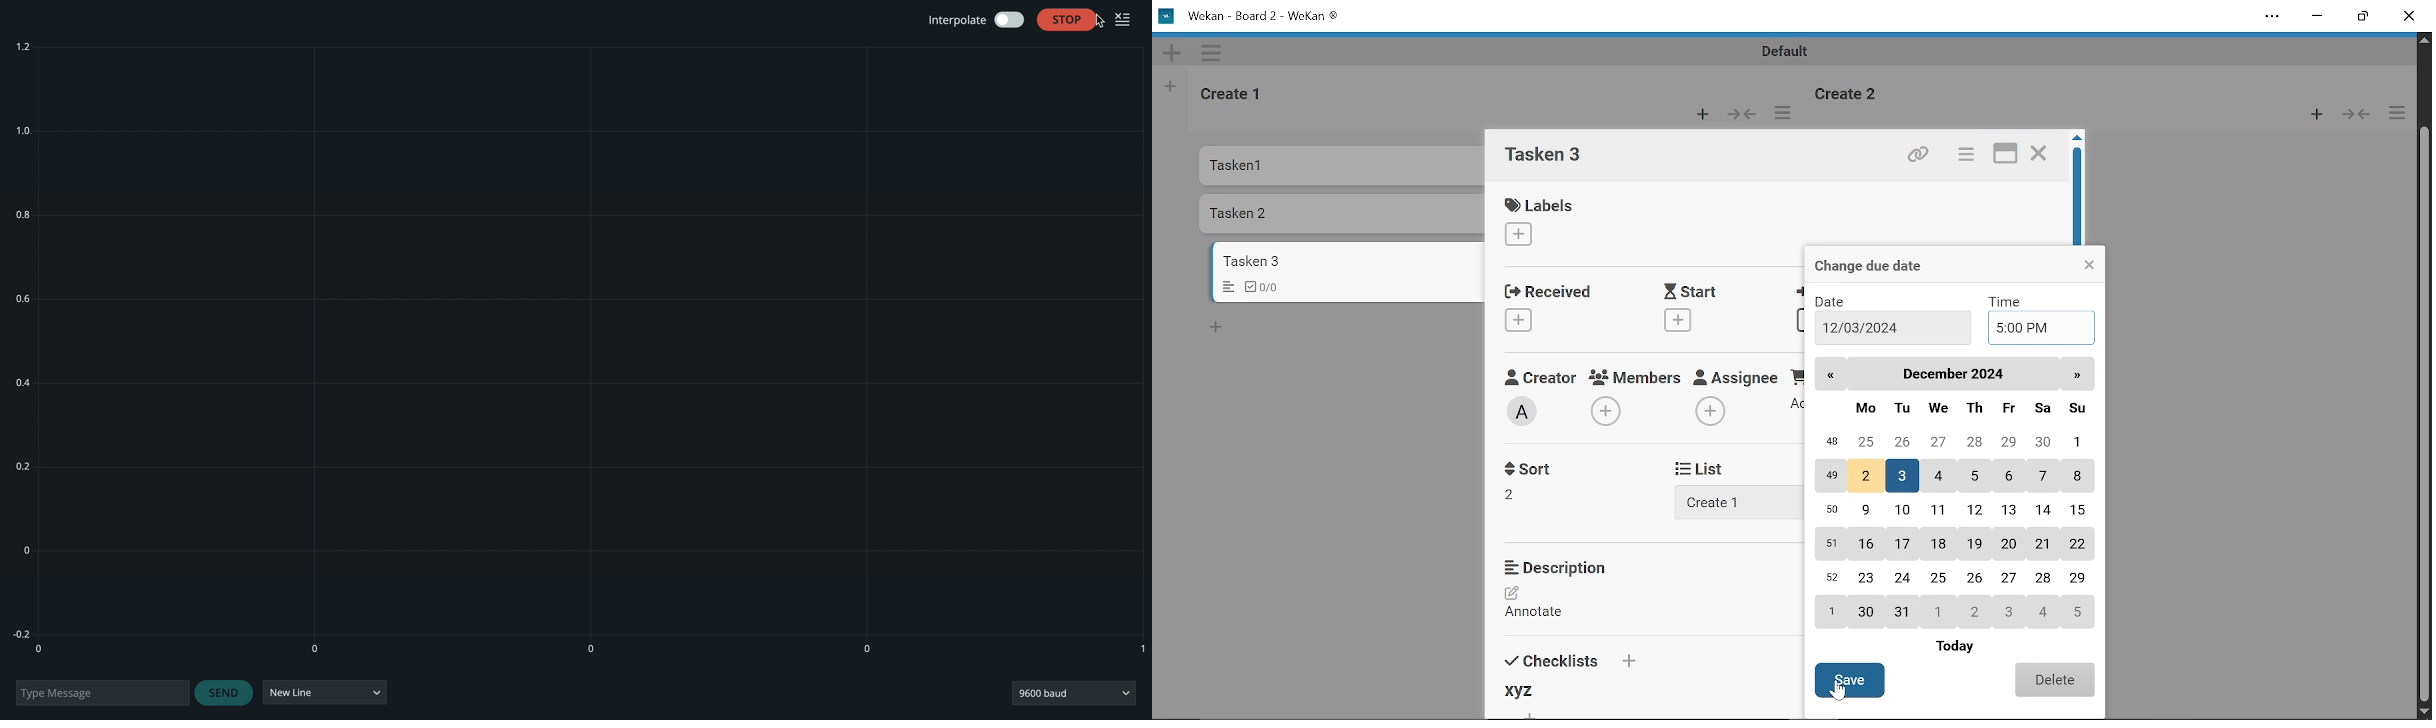 The height and width of the screenshot is (728, 2436). I want to click on Checklists, so click(1567, 661).